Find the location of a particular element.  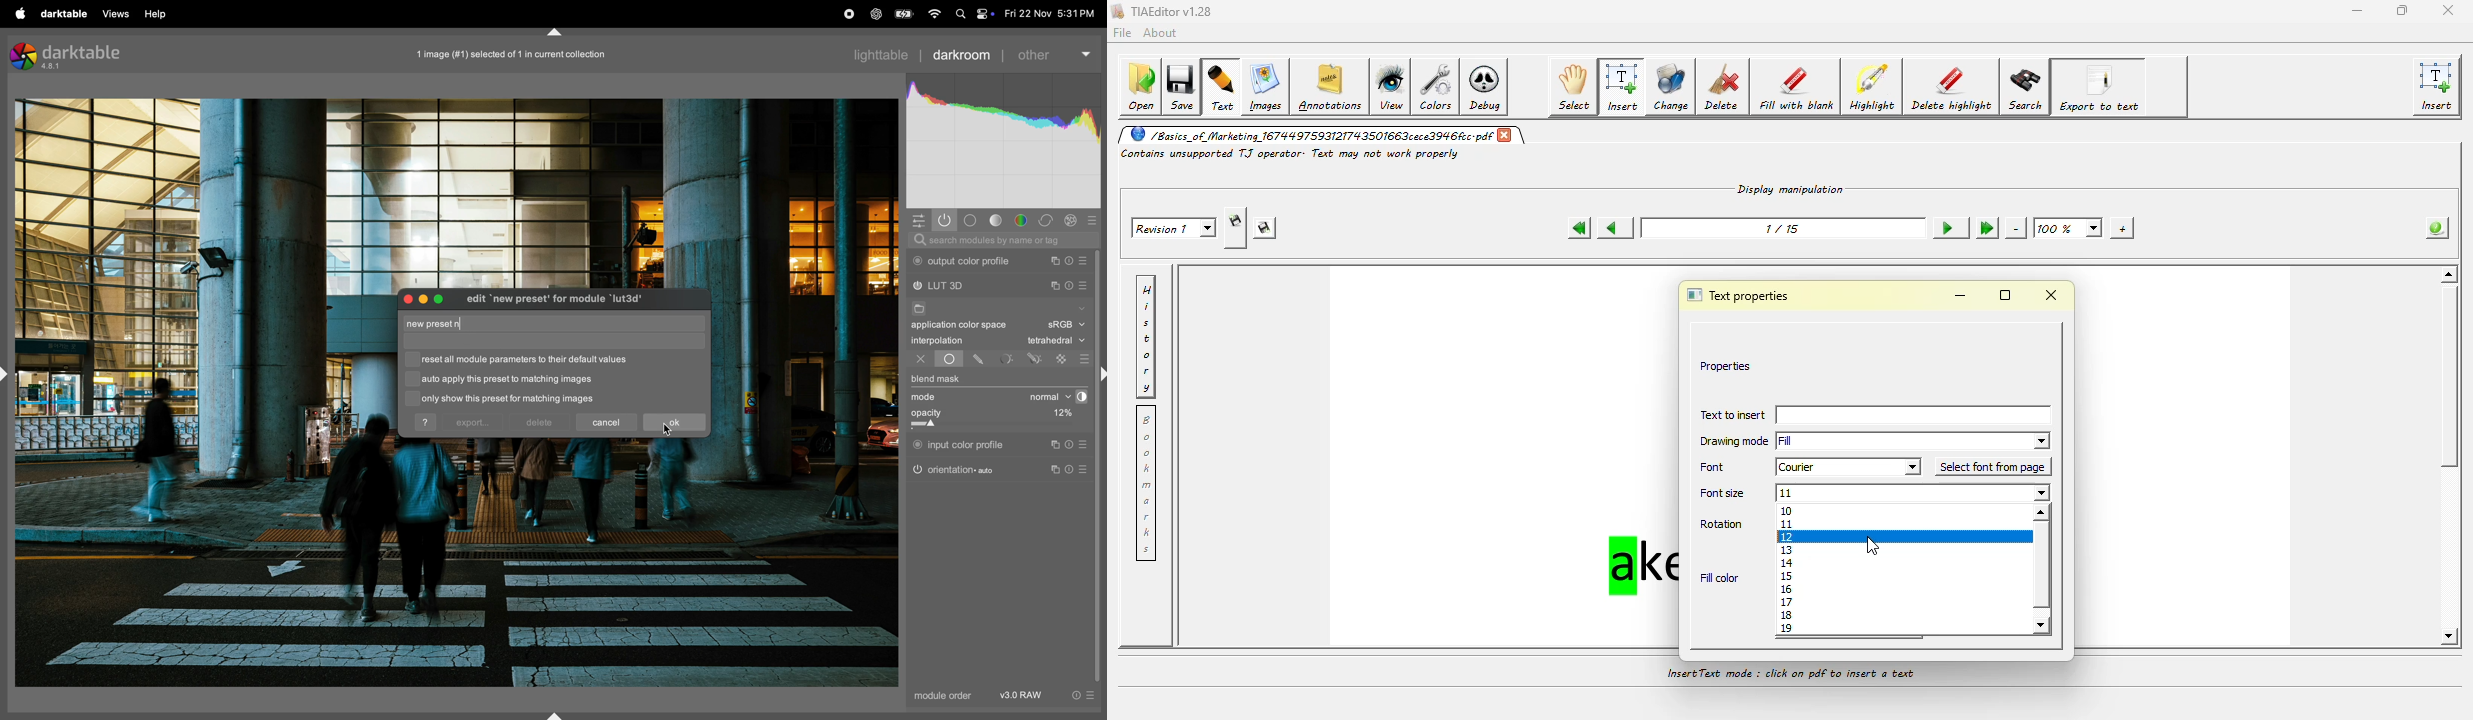

minimize is located at coordinates (422, 299).